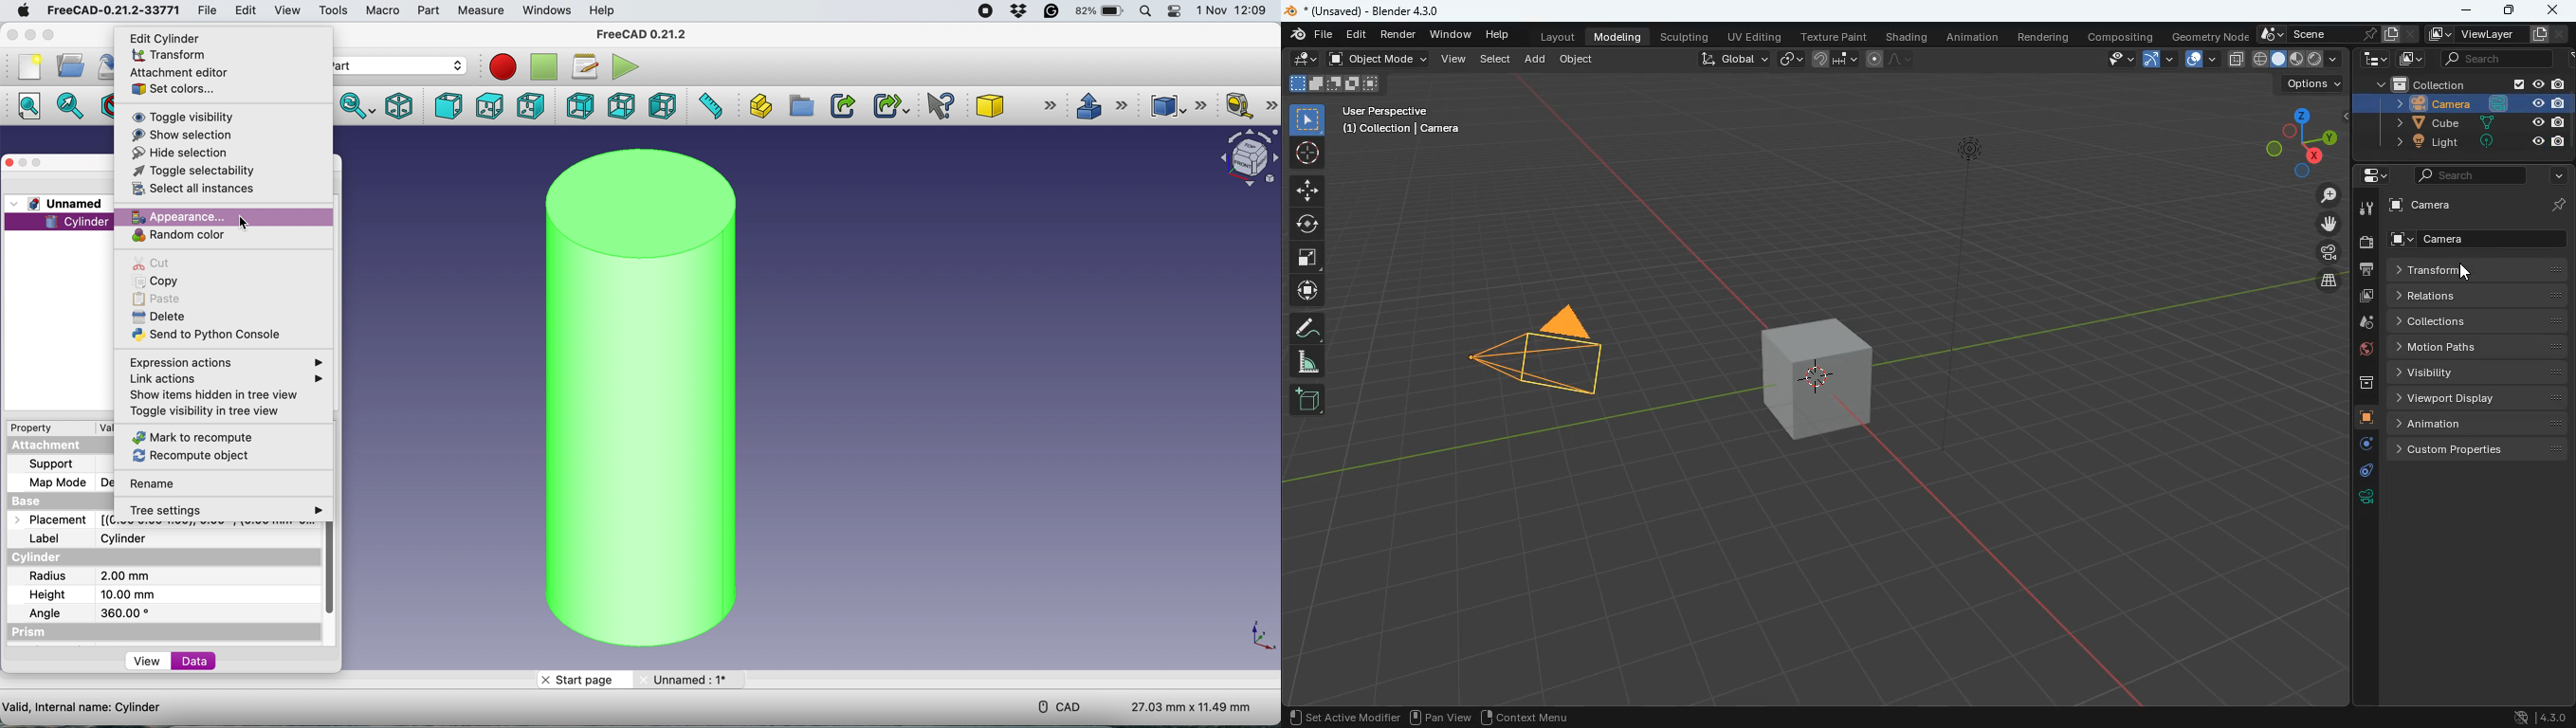  What do you see at coordinates (175, 89) in the screenshot?
I see `set colors` at bounding box center [175, 89].